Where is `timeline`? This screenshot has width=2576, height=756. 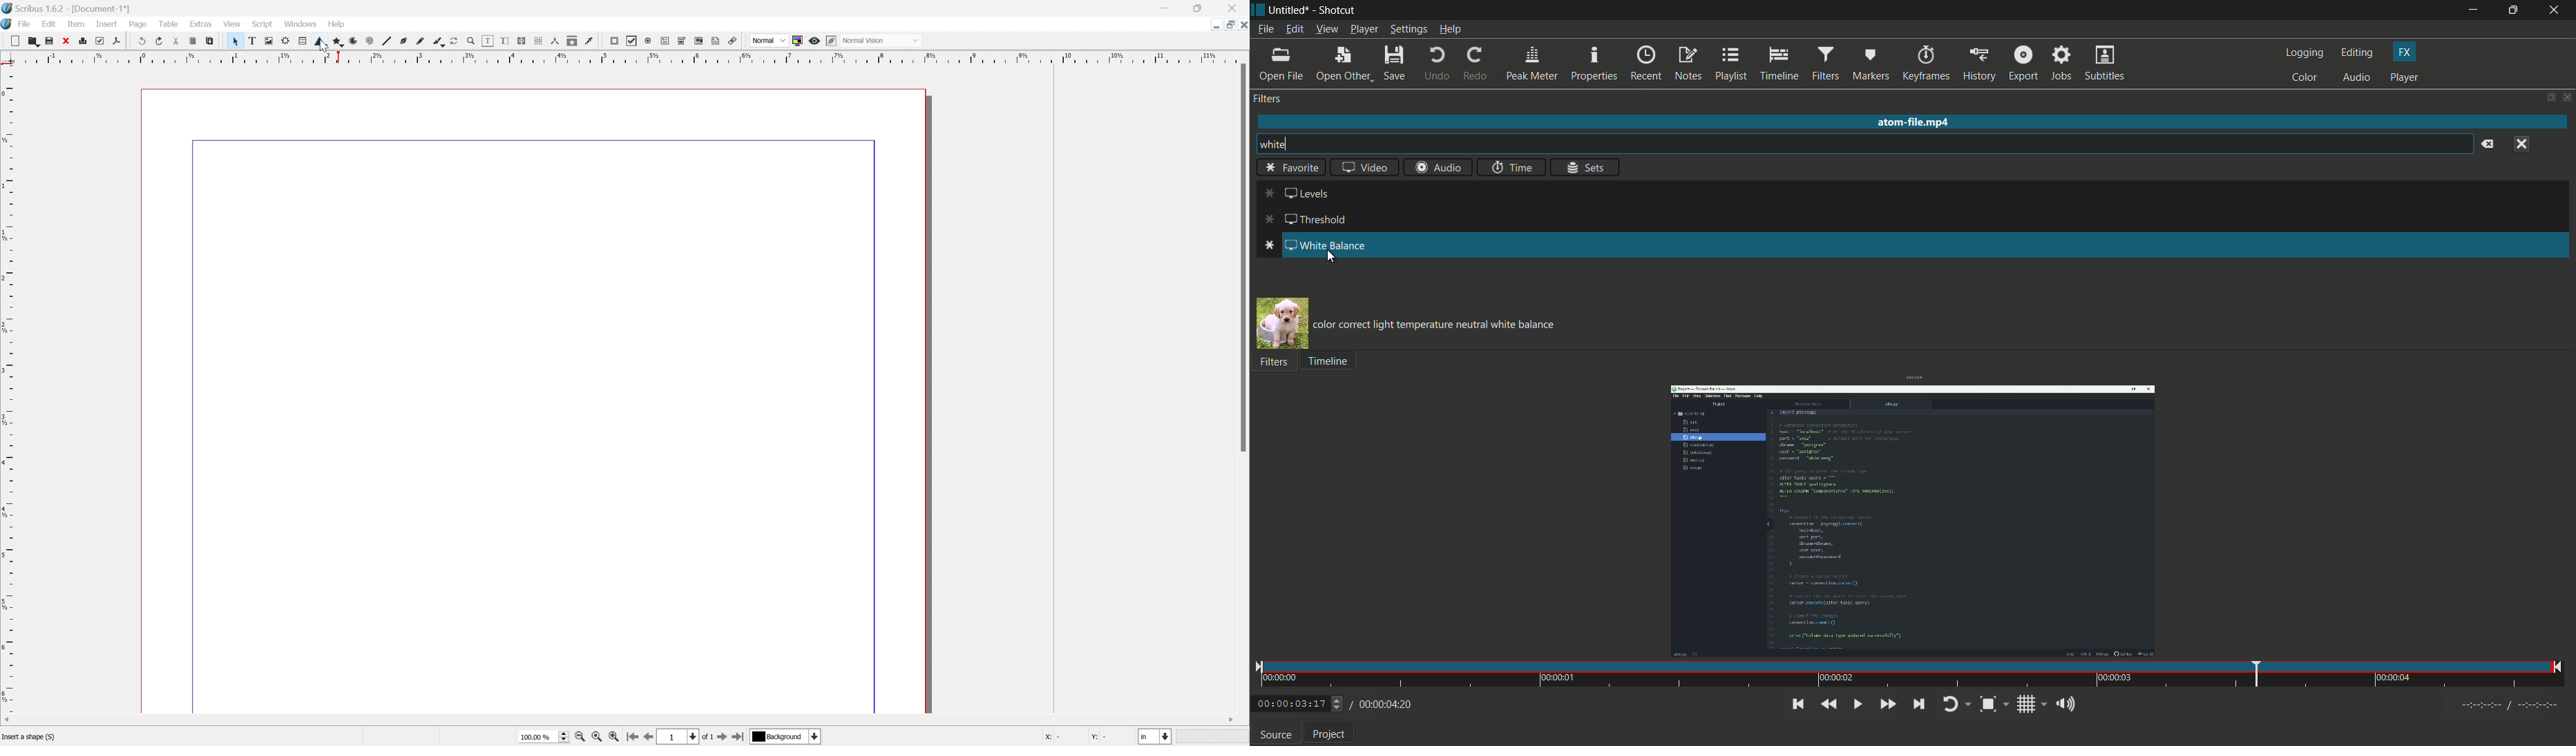
timeline is located at coordinates (1778, 64).